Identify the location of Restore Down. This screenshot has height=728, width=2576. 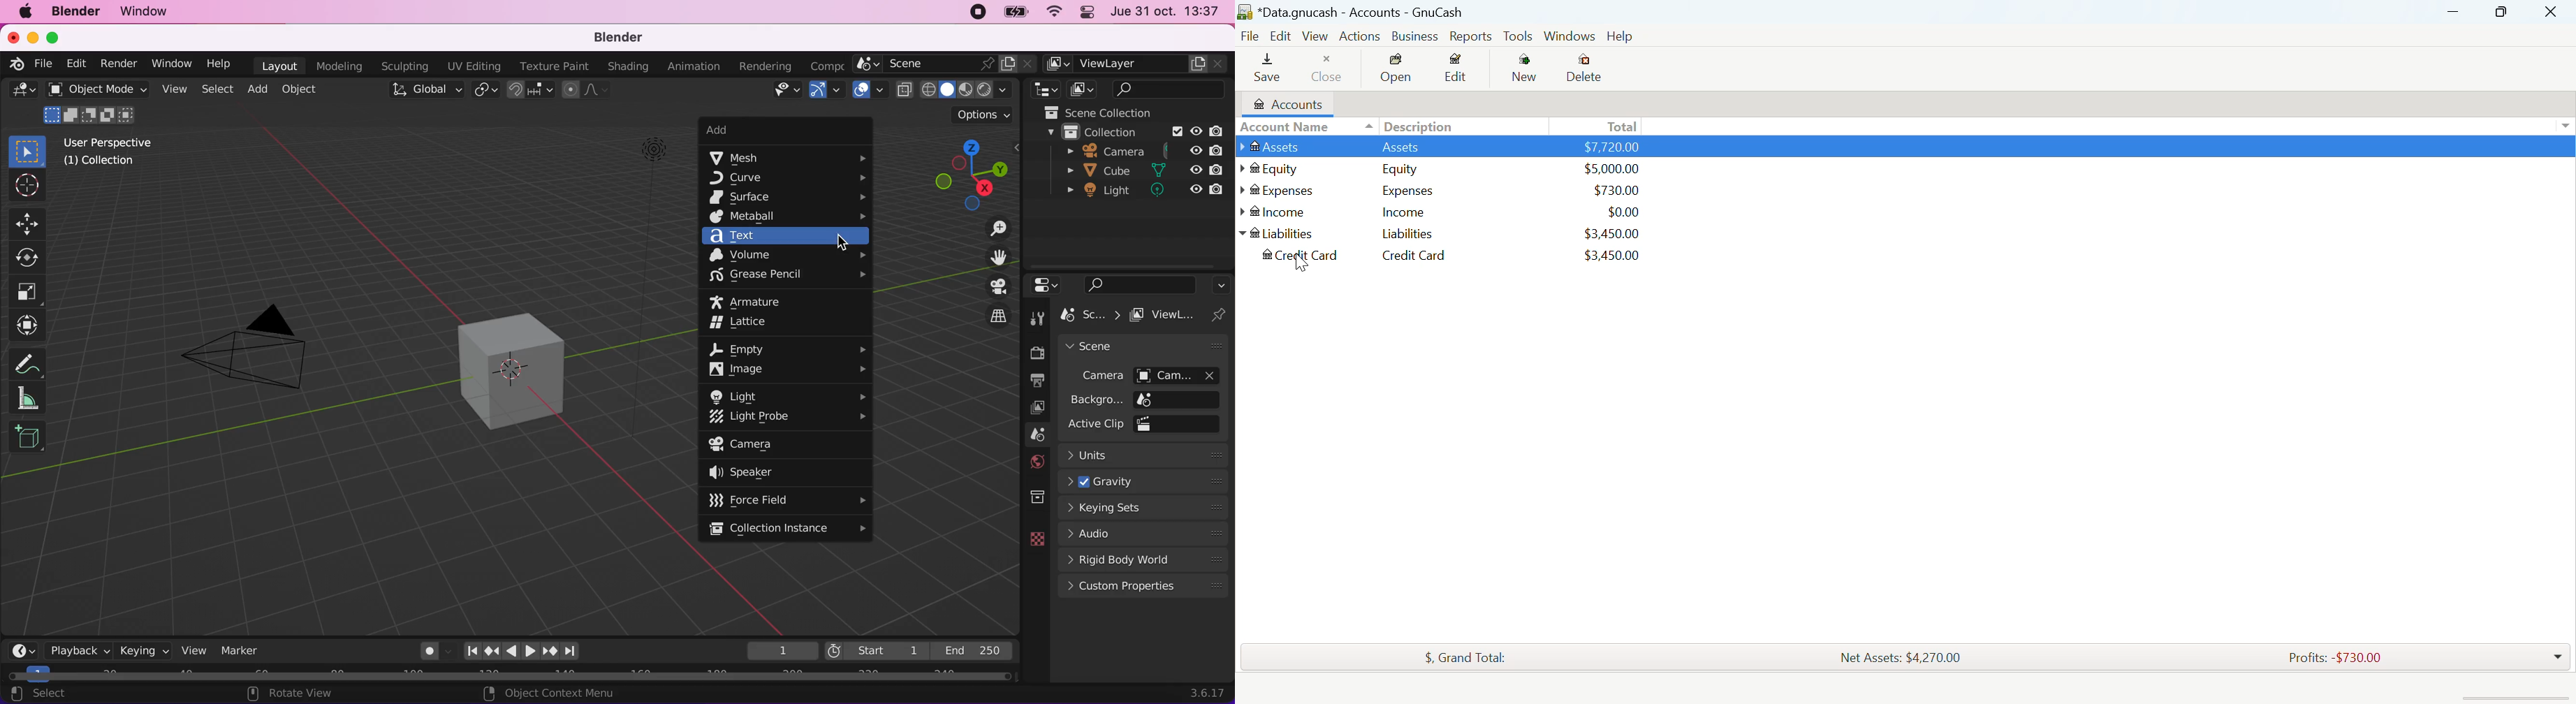
(2454, 12).